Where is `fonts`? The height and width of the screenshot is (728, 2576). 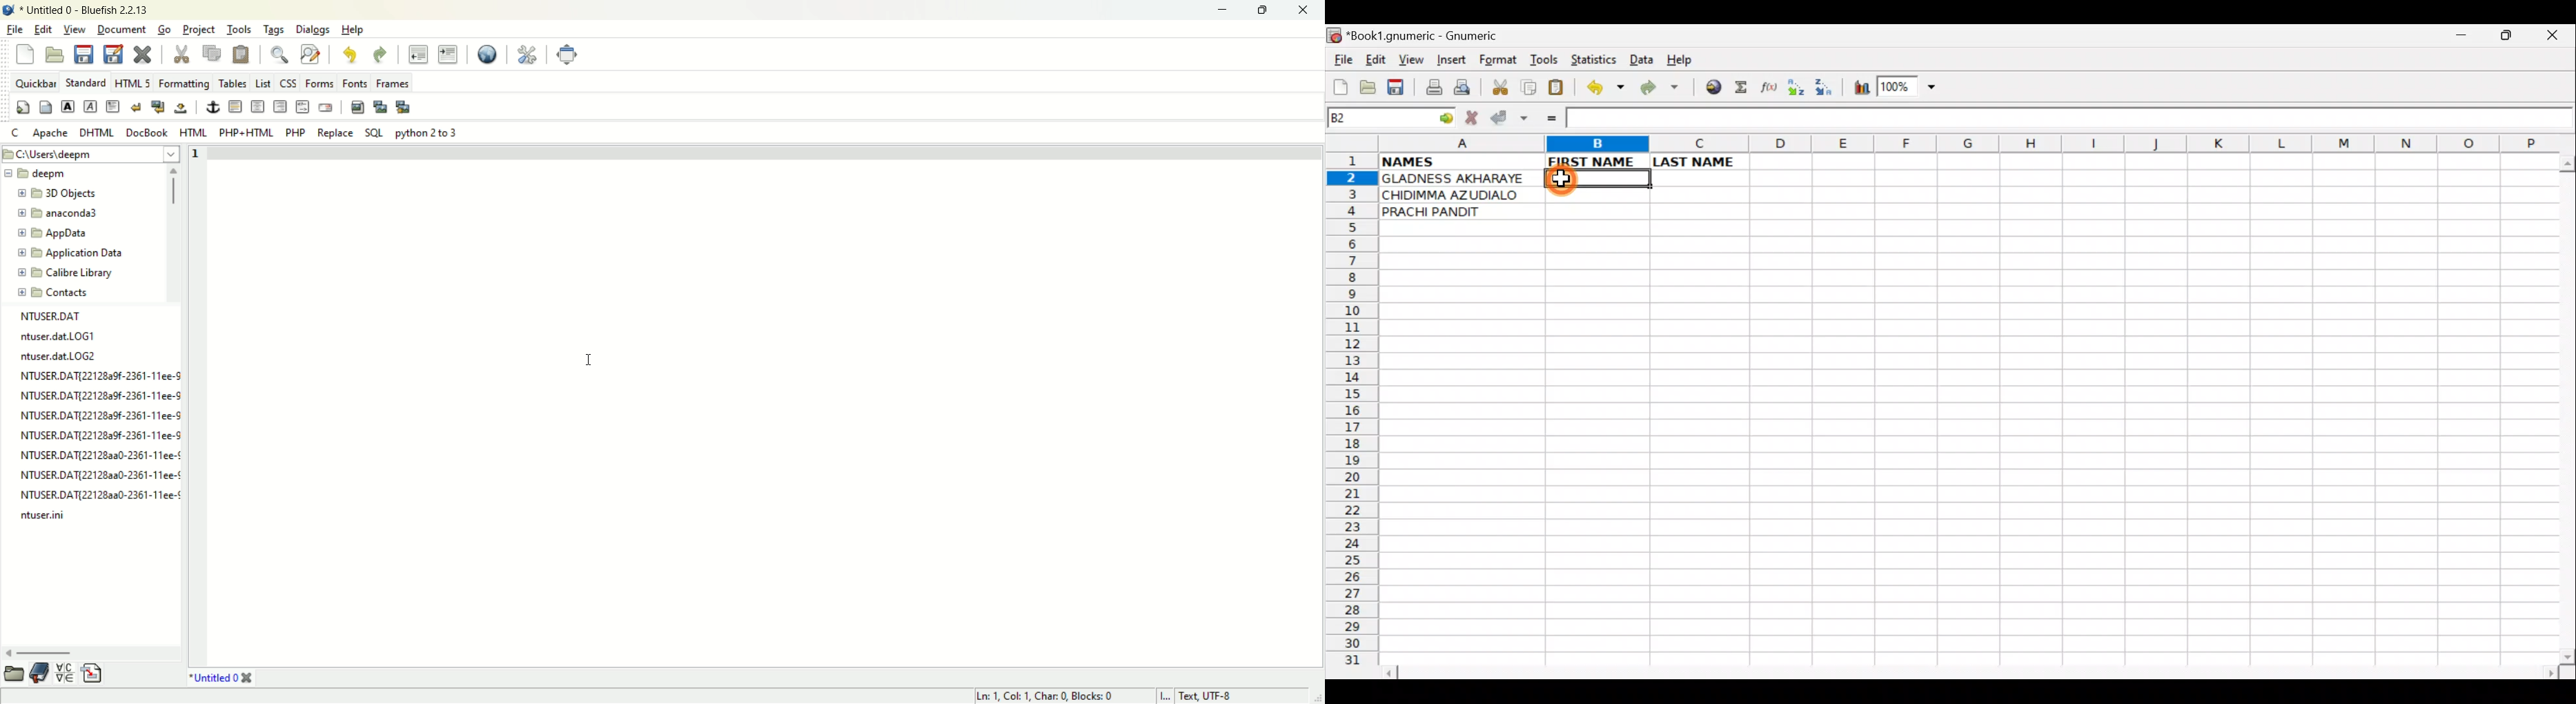
fonts is located at coordinates (357, 84).